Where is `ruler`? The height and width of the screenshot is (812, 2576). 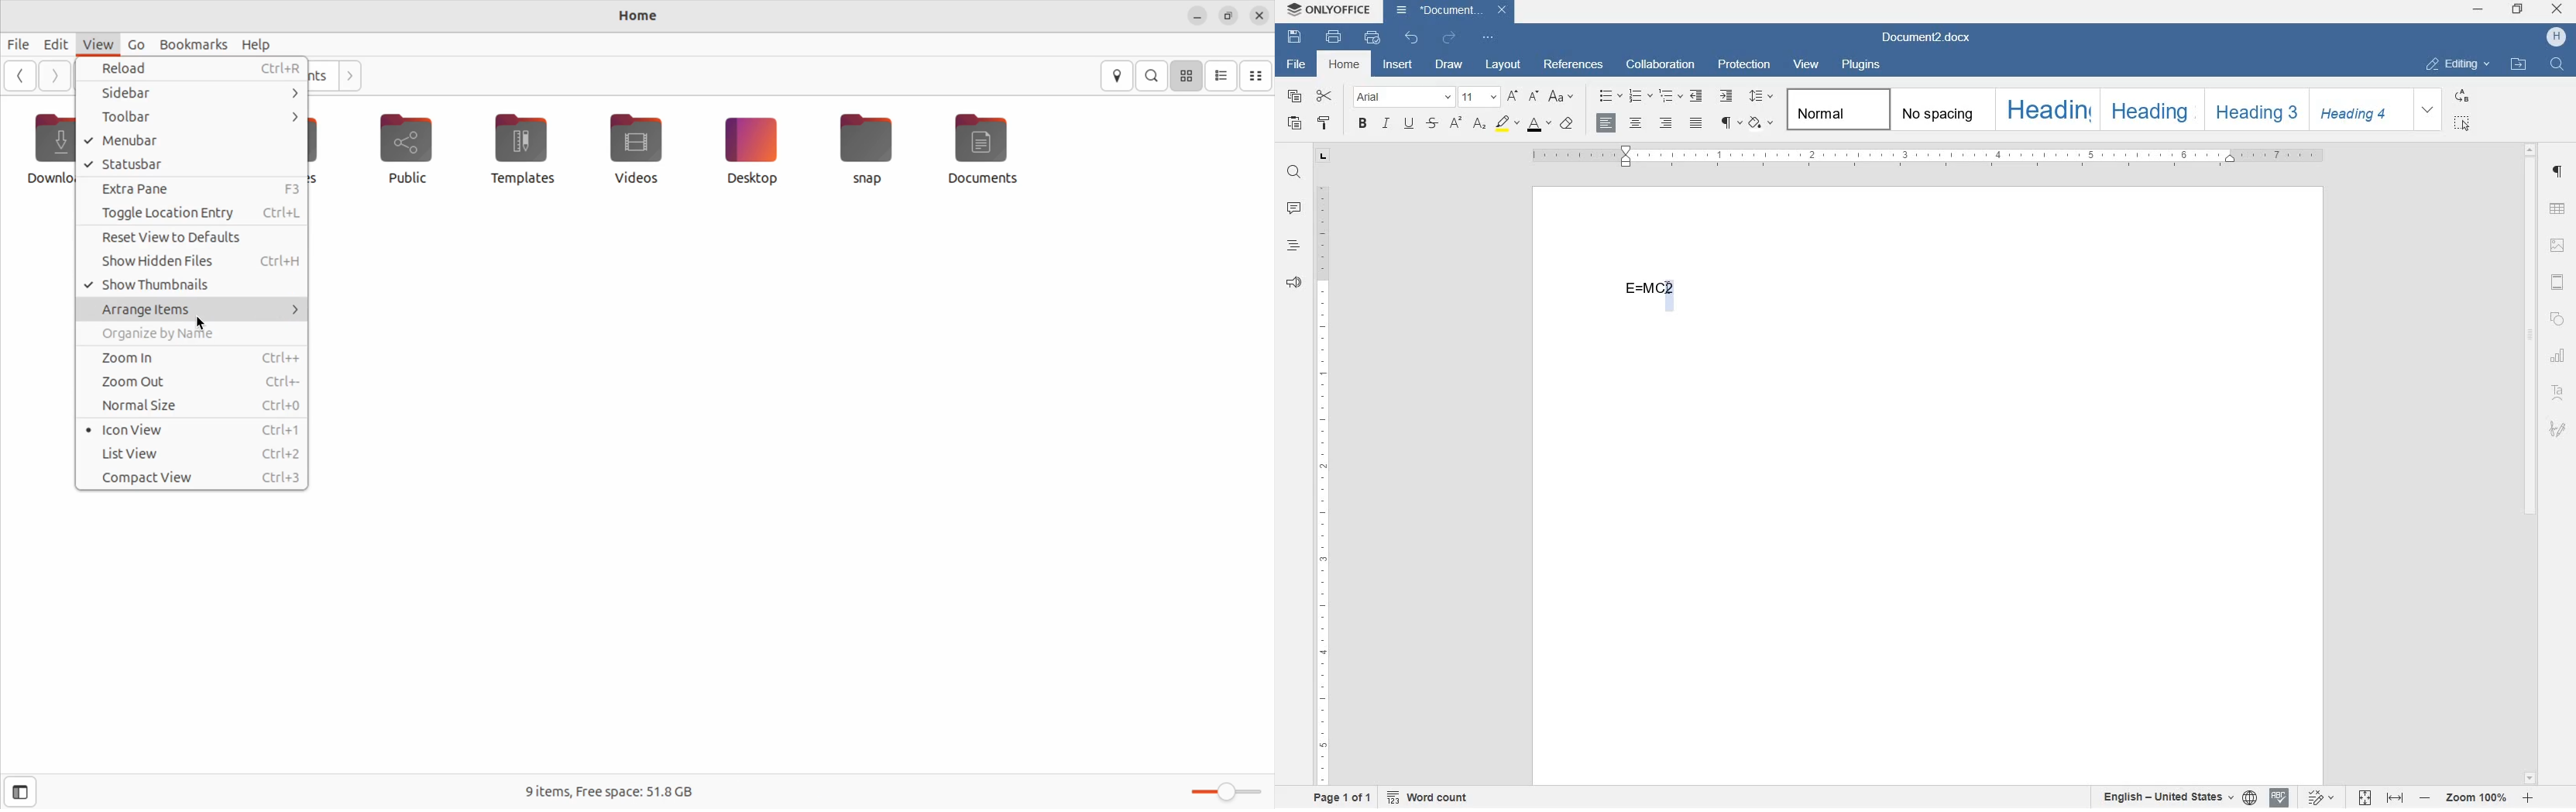
ruler is located at coordinates (1324, 484).